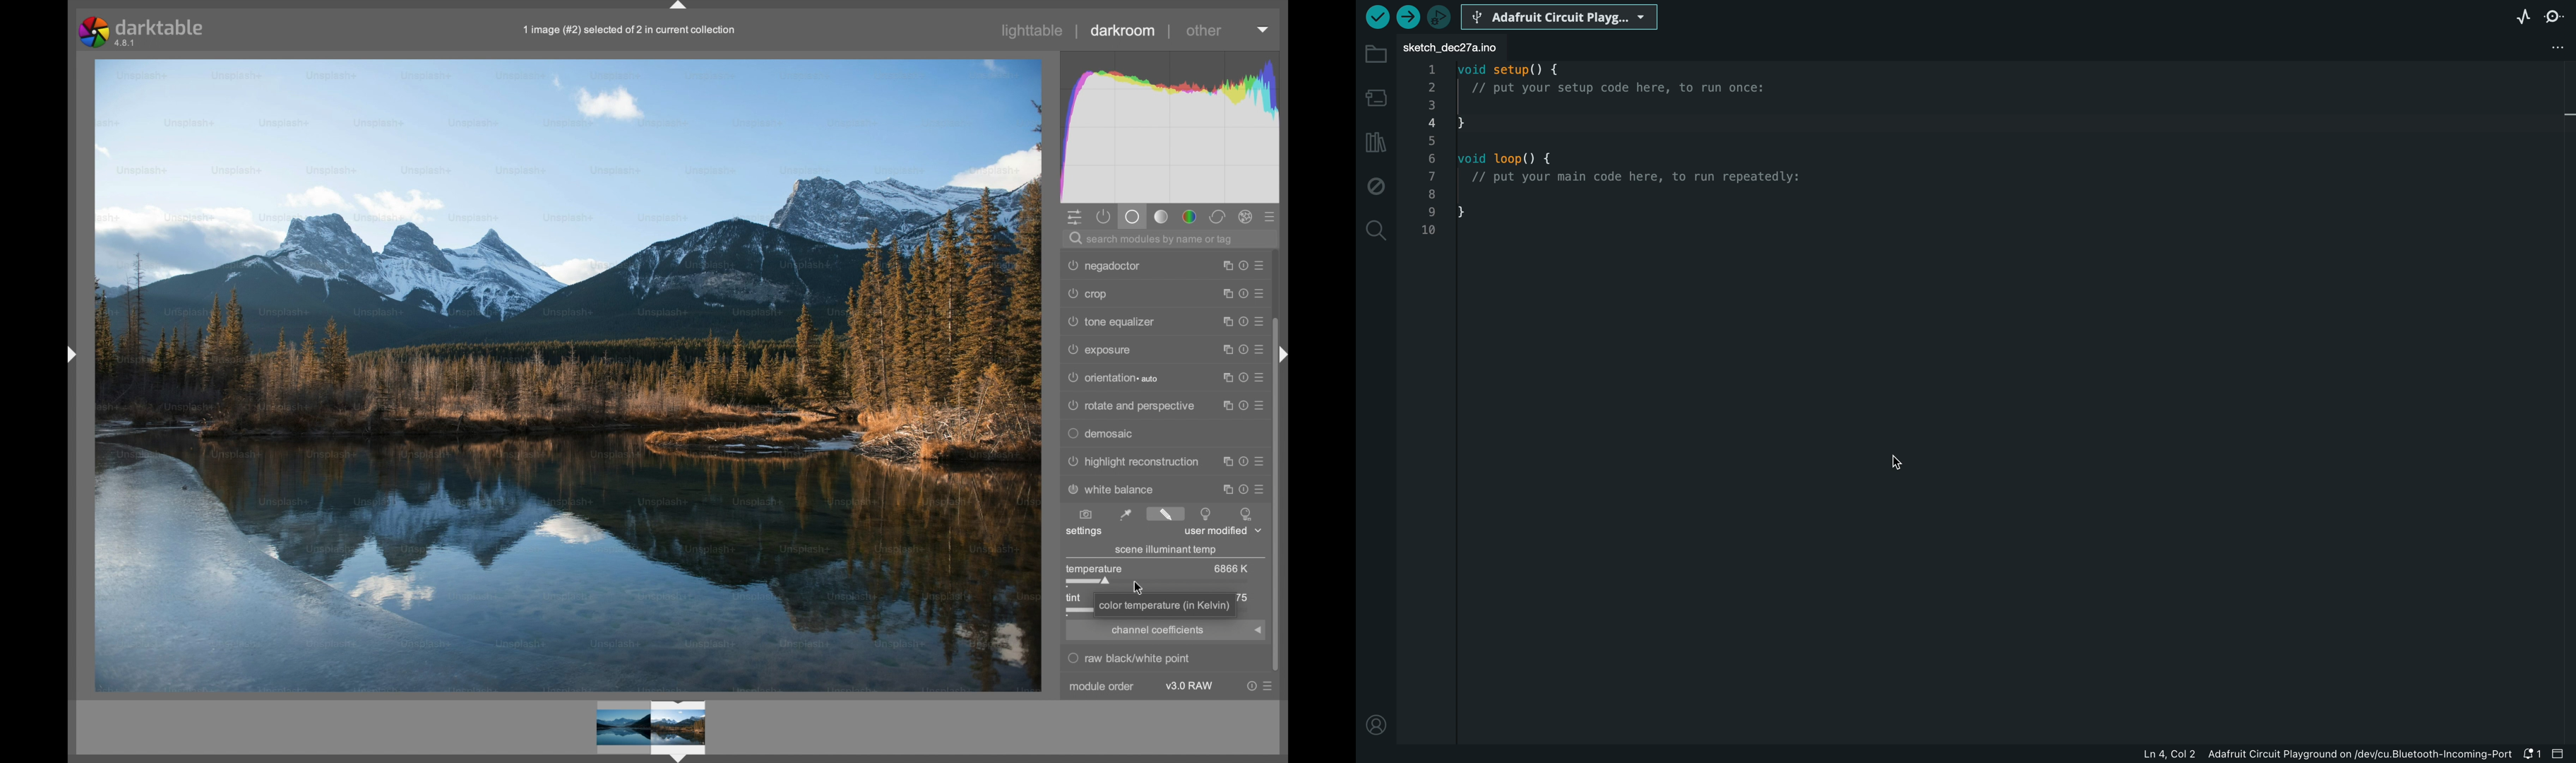 The height and width of the screenshot is (784, 2576). What do you see at coordinates (1206, 30) in the screenshot?
I see `other` at bounding box center [1206, 30].